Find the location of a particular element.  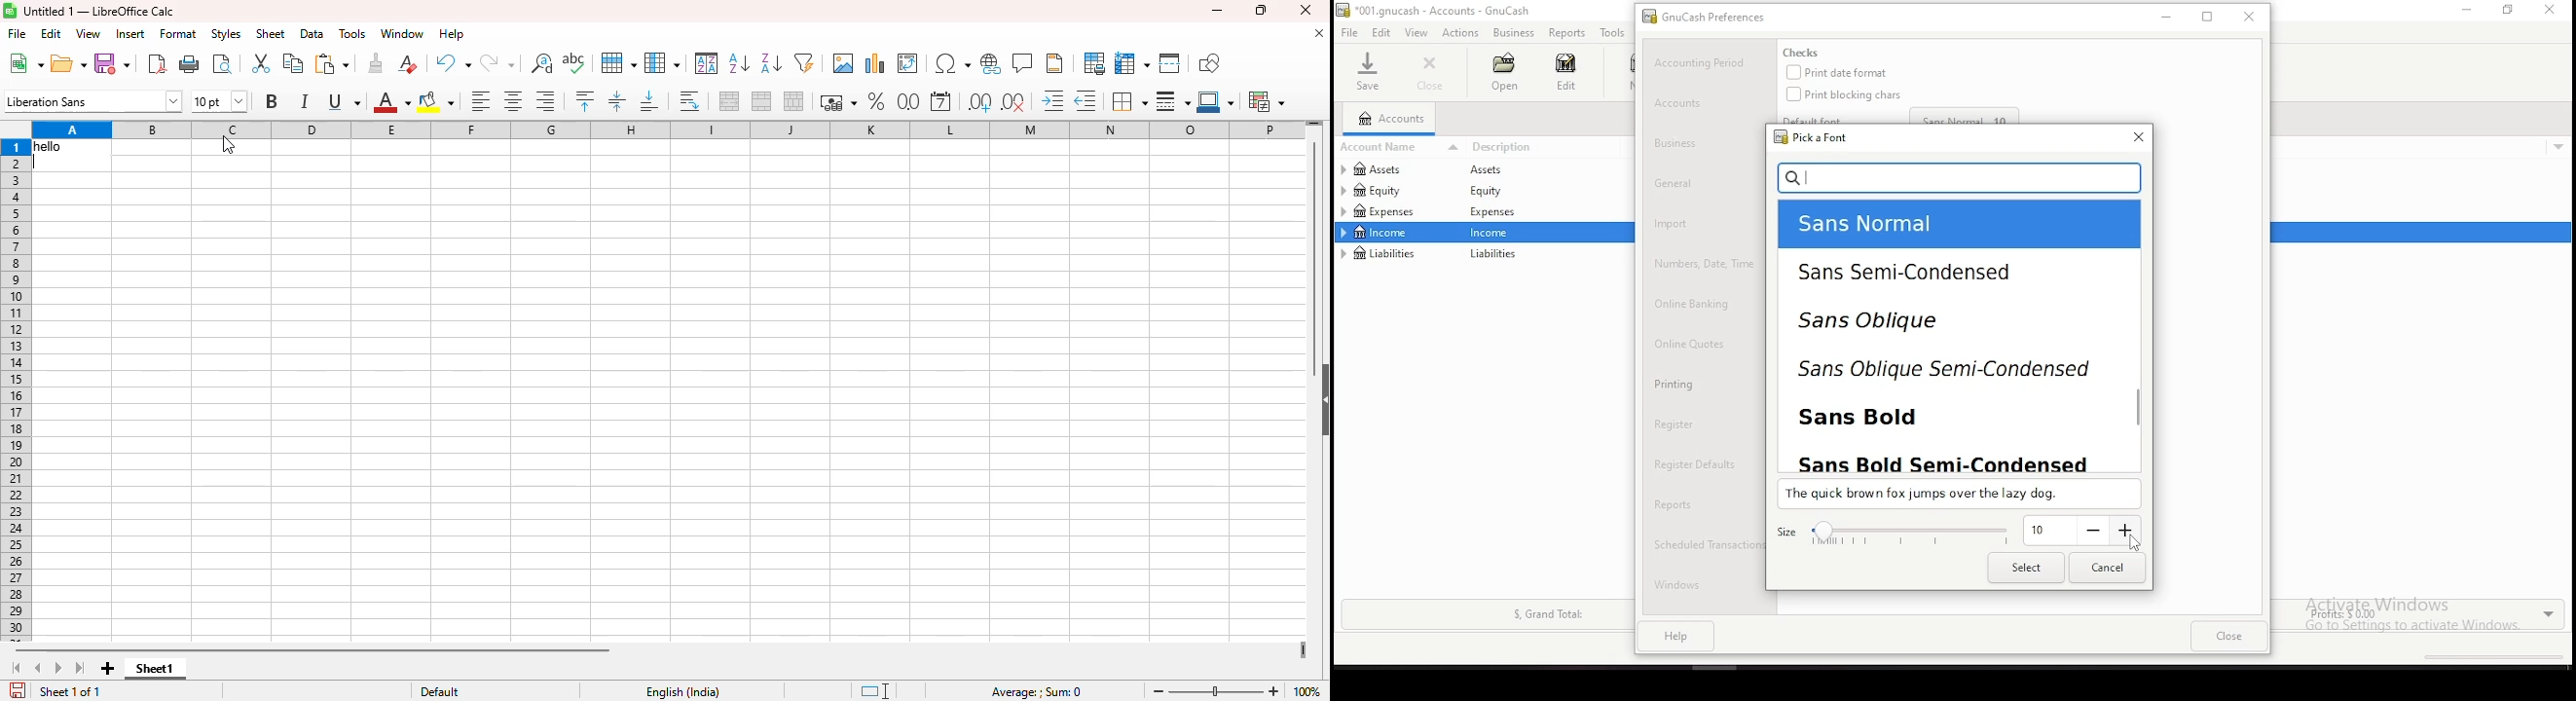

line break added within the cell is located at coordinates (71, 156).